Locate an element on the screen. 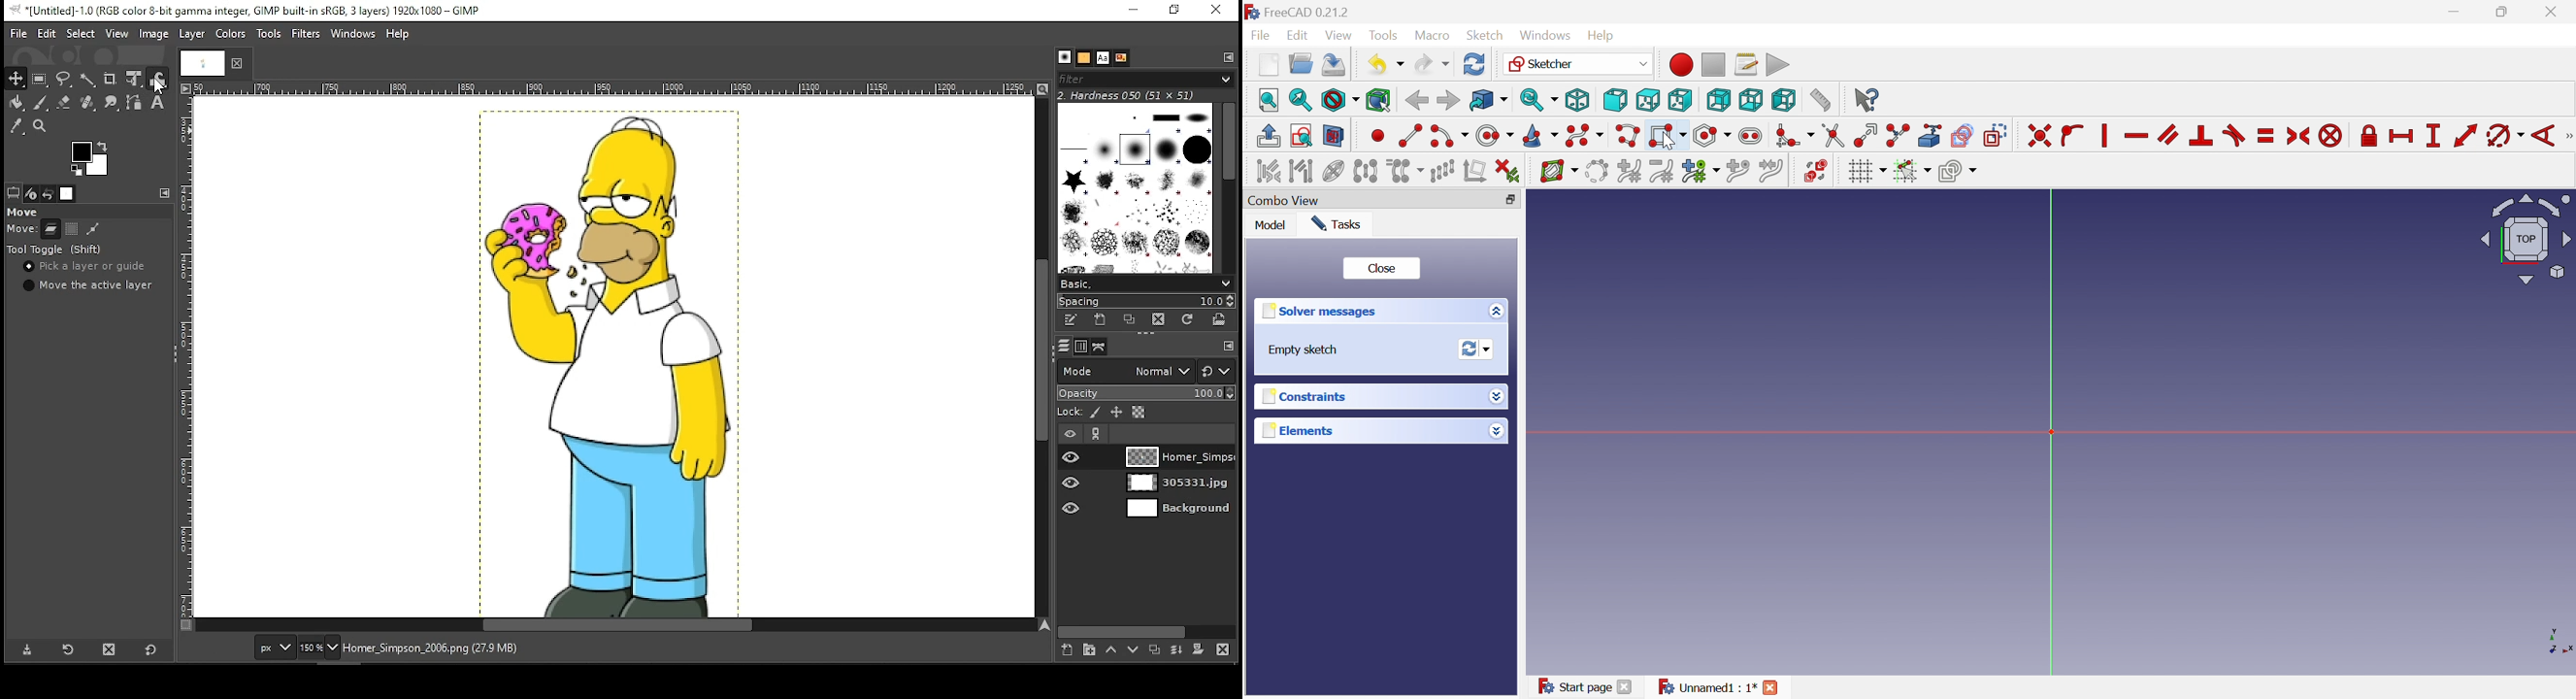 The height and width of the screenshot is (700, 2576). Help is located at coordinates (1601, 35).